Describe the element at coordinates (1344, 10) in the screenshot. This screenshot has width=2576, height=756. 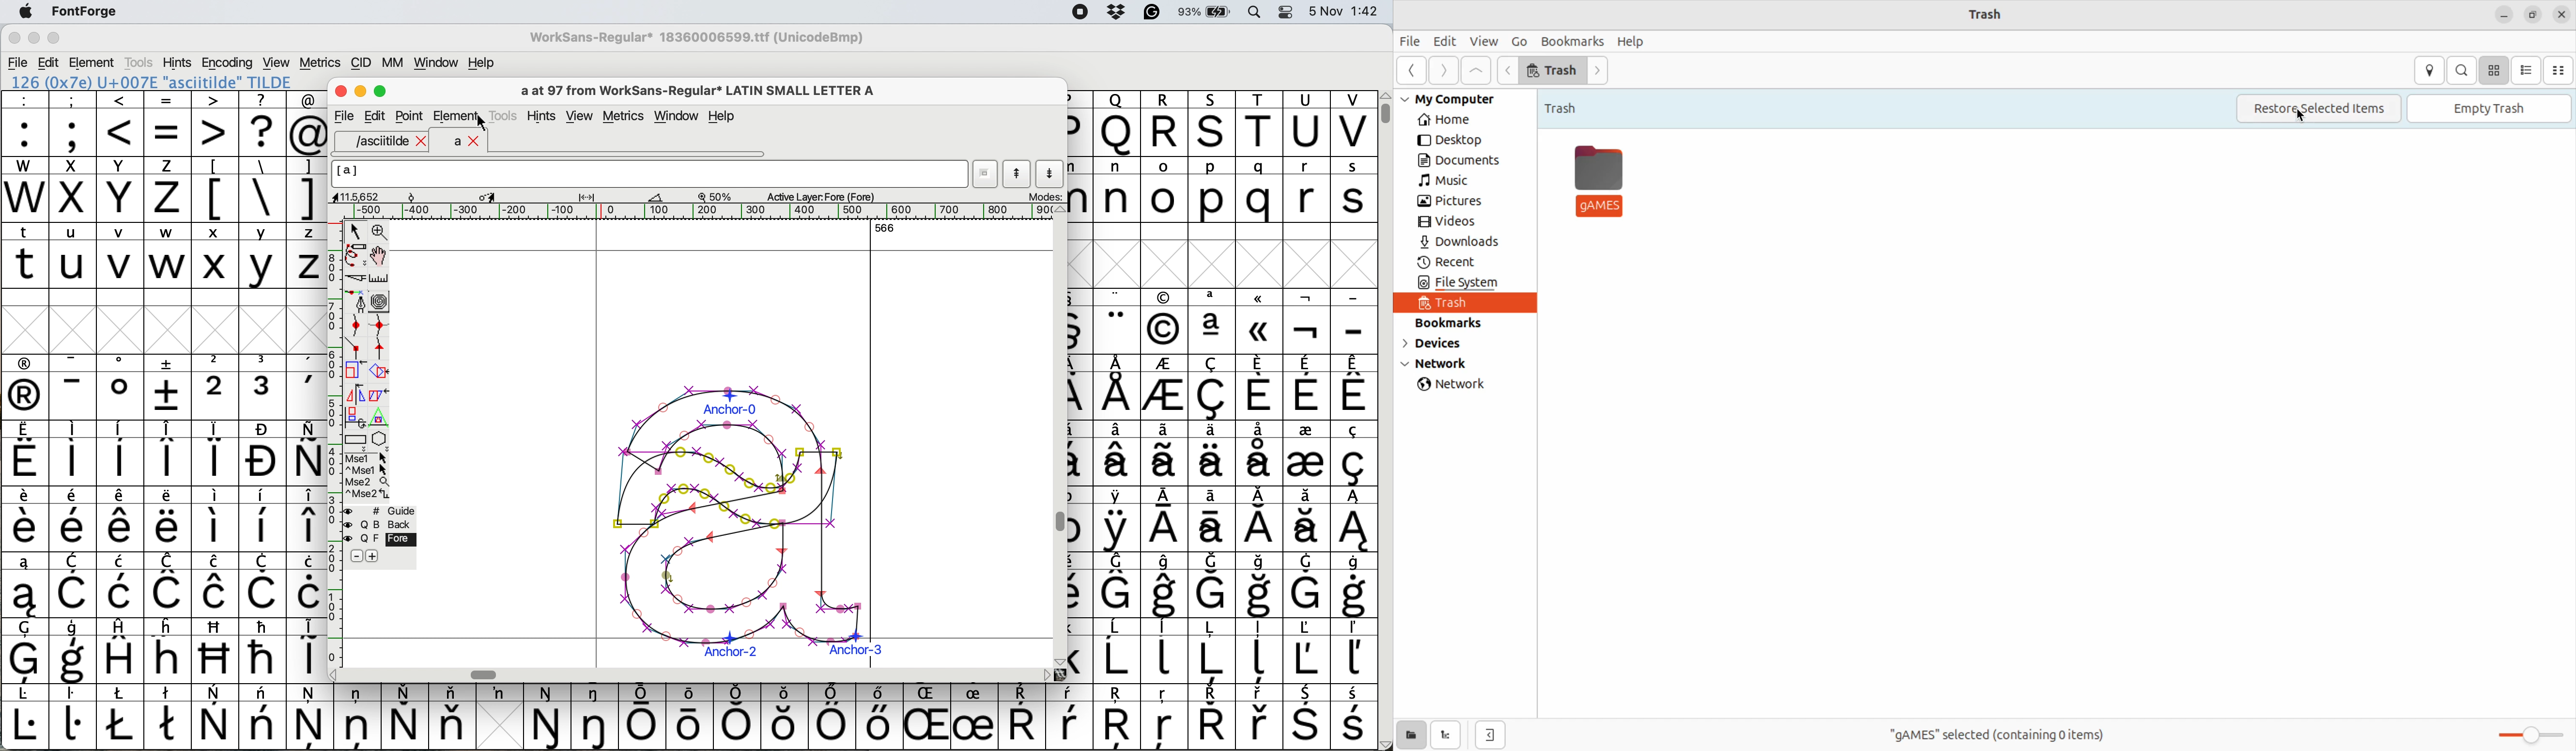
I see `date and time` at that location.